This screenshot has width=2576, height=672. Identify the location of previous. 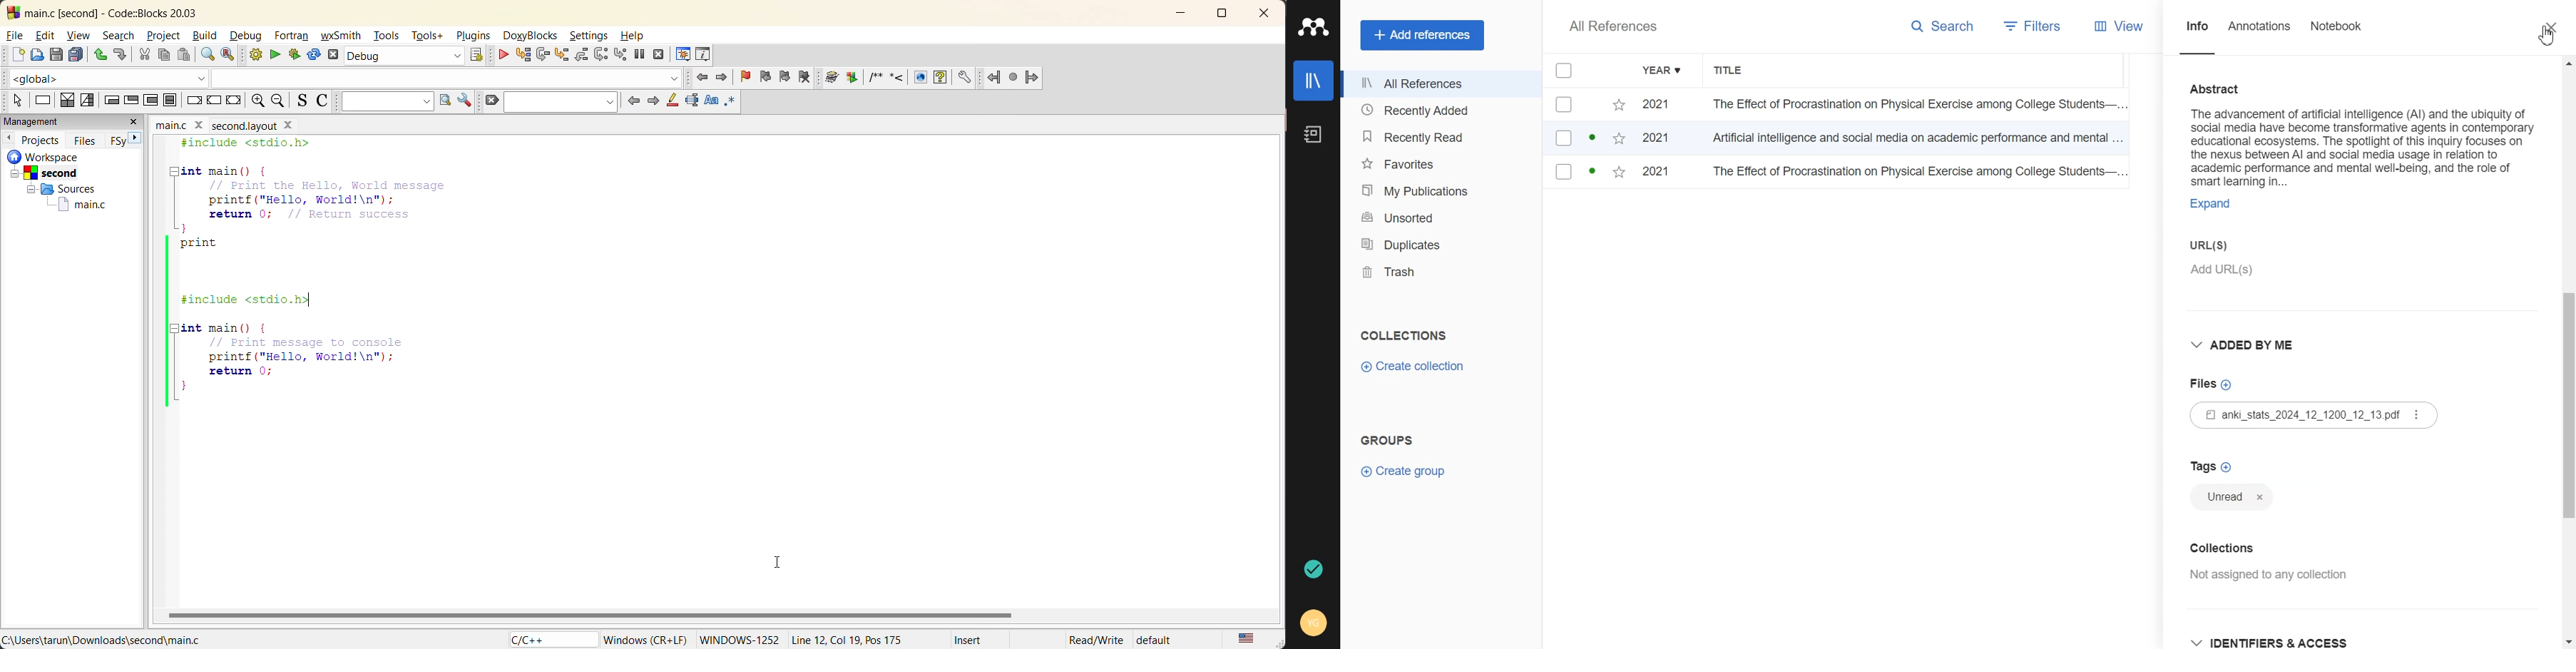
(634, 102).